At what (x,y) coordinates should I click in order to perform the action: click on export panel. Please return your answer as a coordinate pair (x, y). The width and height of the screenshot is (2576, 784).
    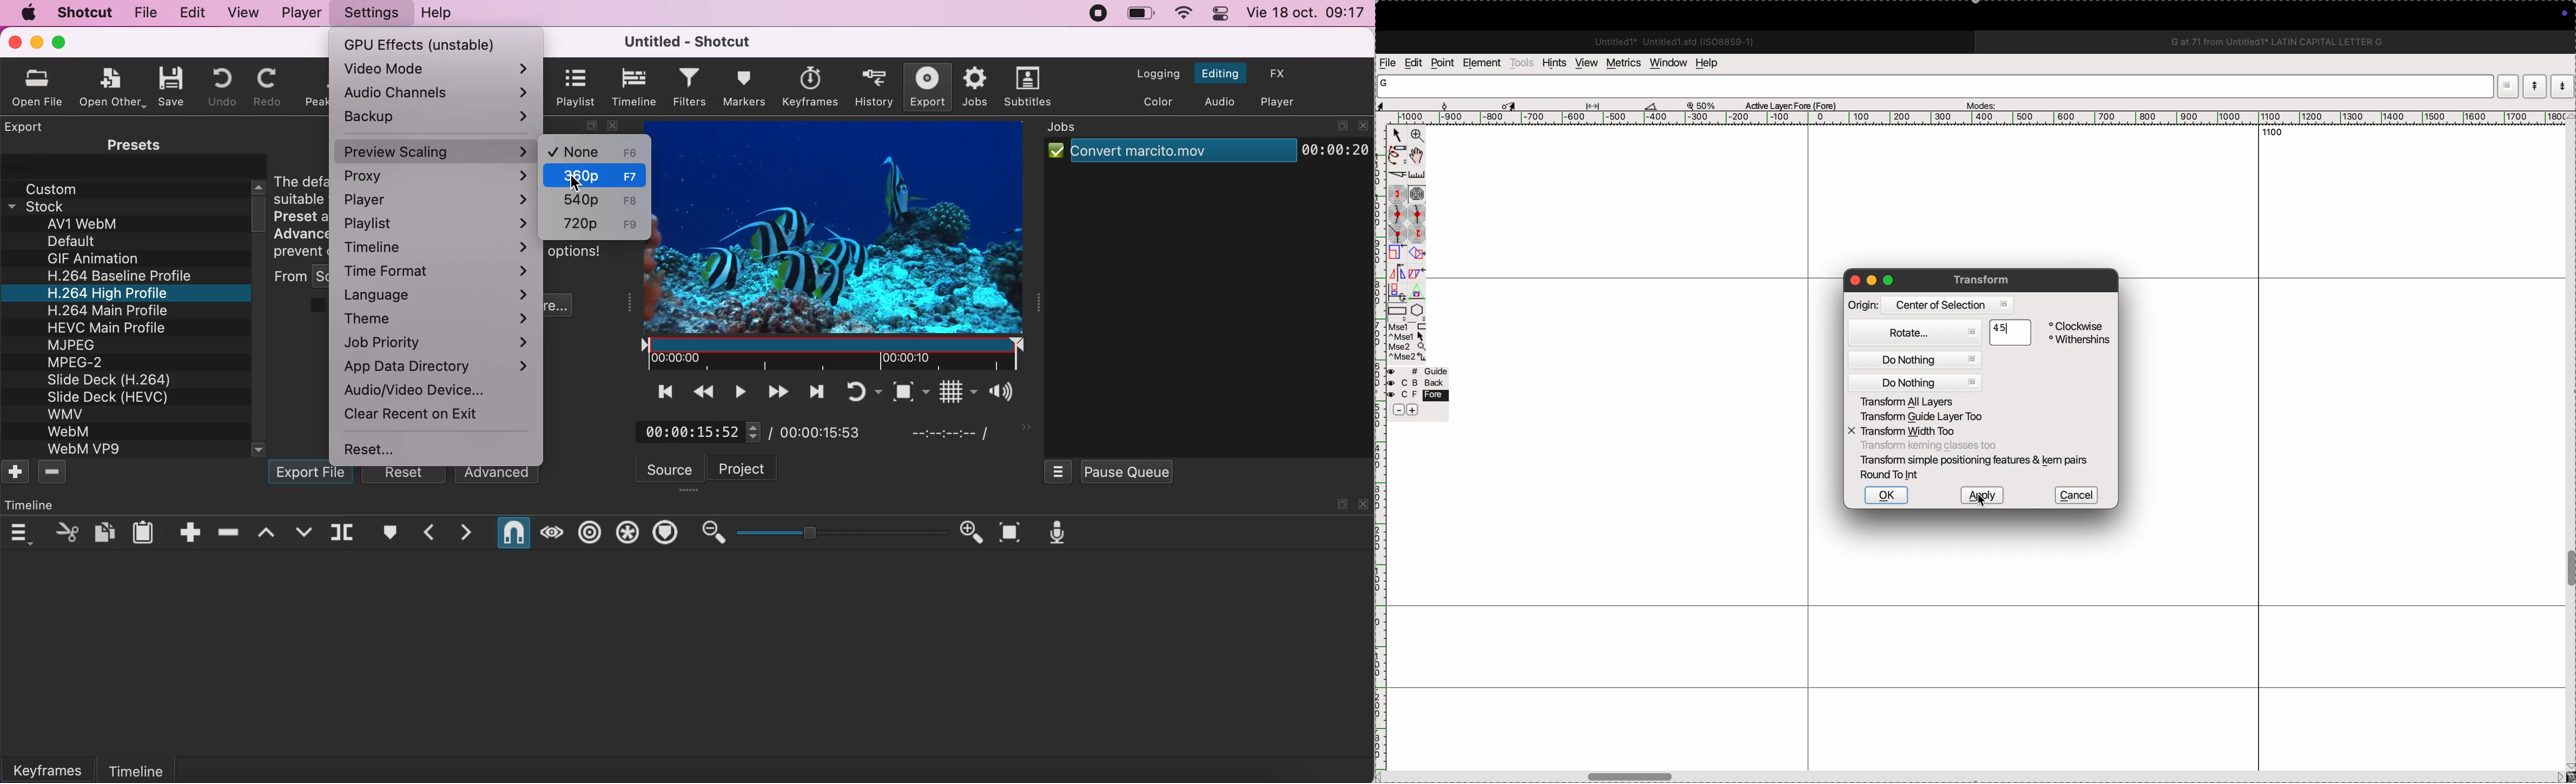
    Looking at the image, I should click on (25, 127).